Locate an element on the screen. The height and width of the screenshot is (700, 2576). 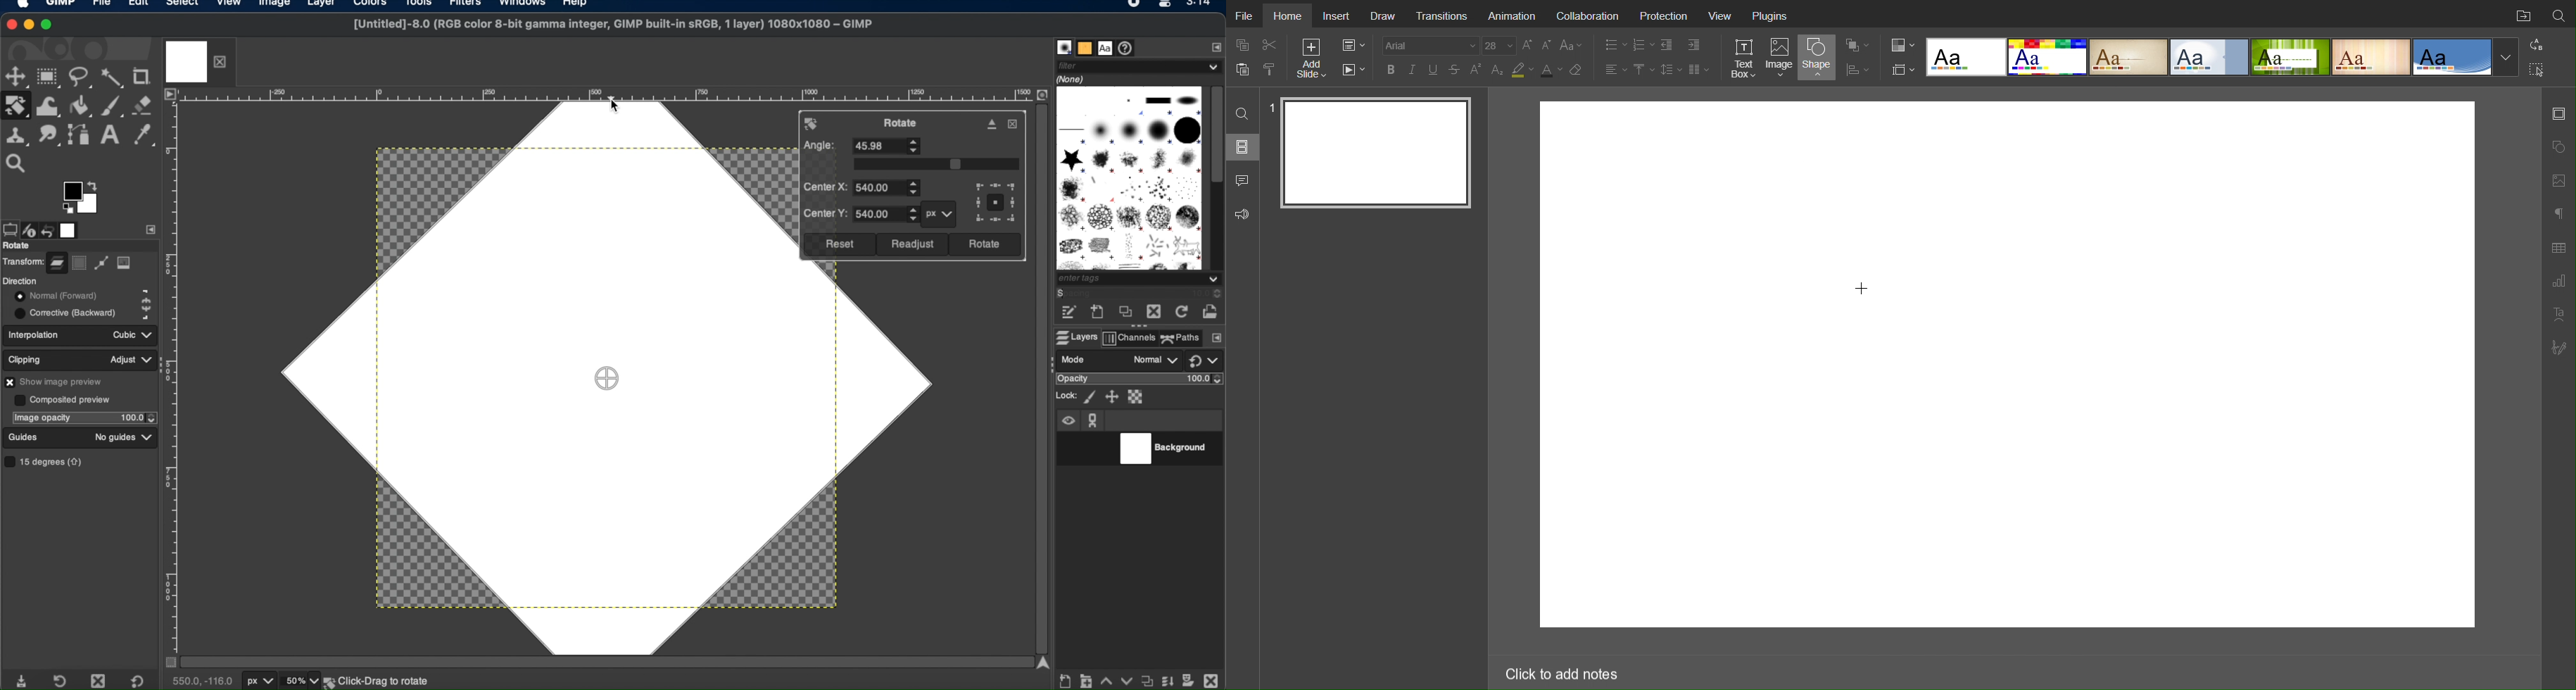
Replace is located at coordinates (2535, 44).